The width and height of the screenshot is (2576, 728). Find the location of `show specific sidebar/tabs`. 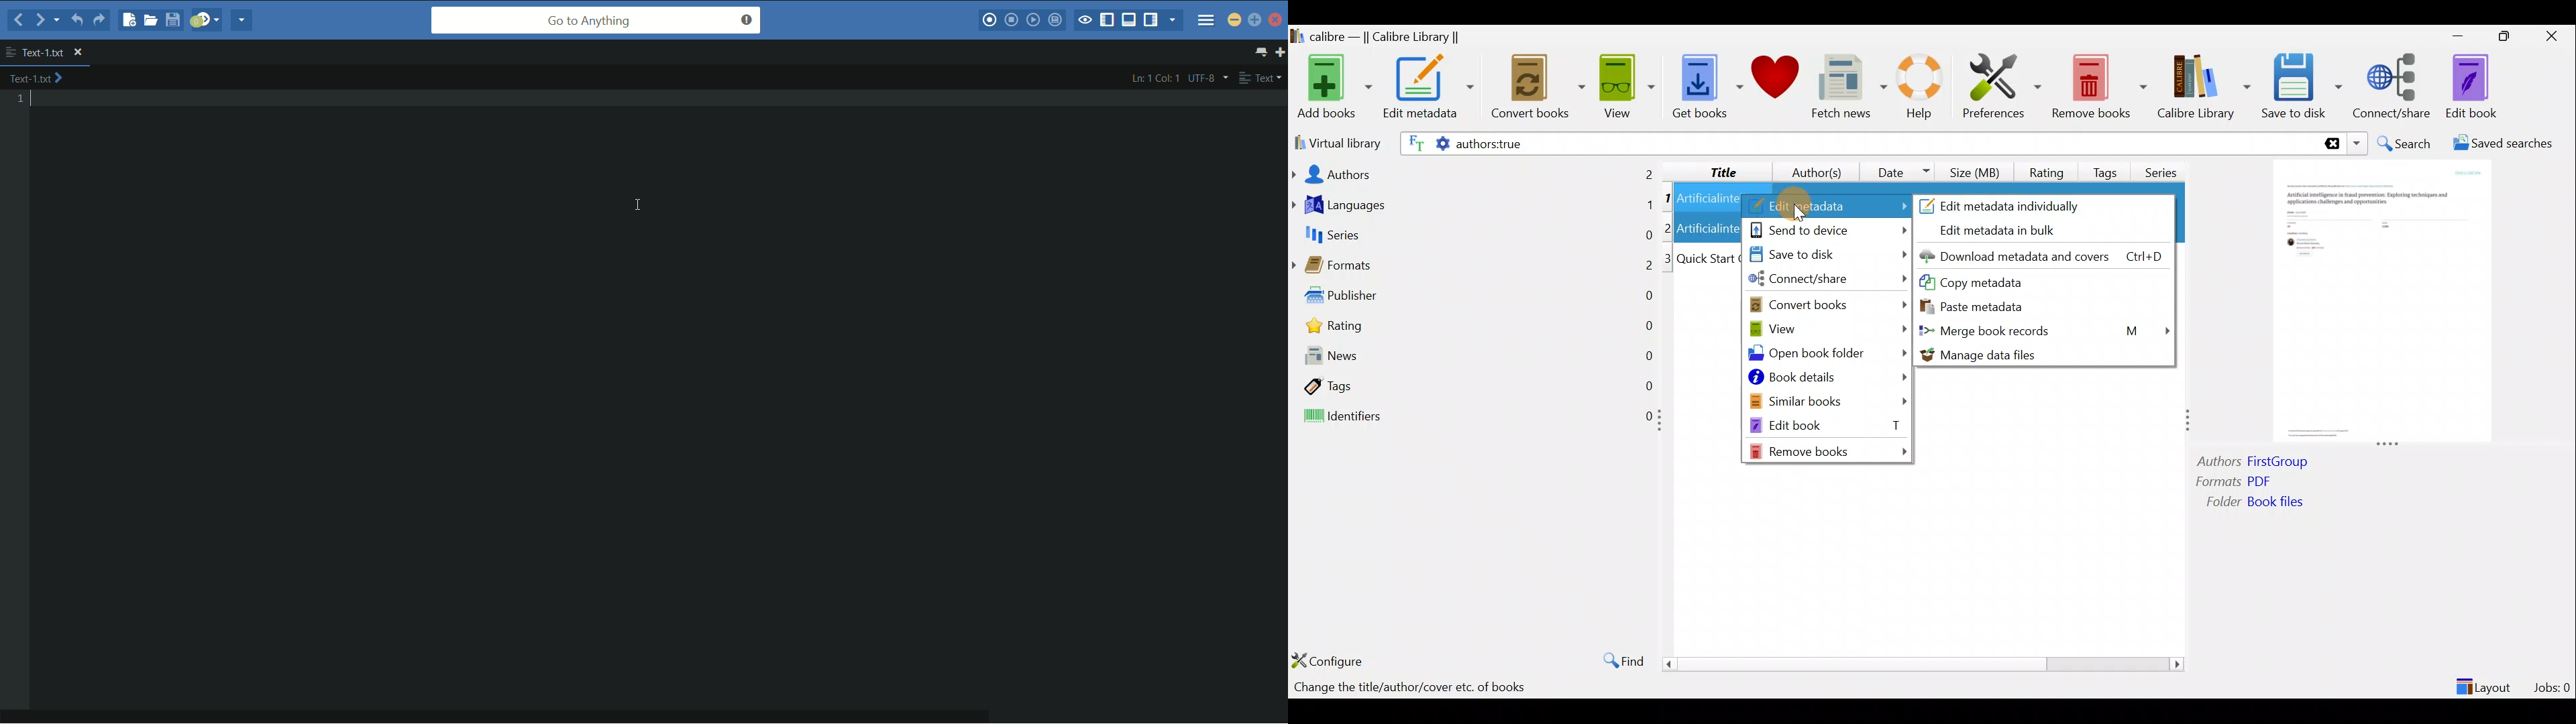

show specific sidebar/tabs is located at coordinates (1173, 21).